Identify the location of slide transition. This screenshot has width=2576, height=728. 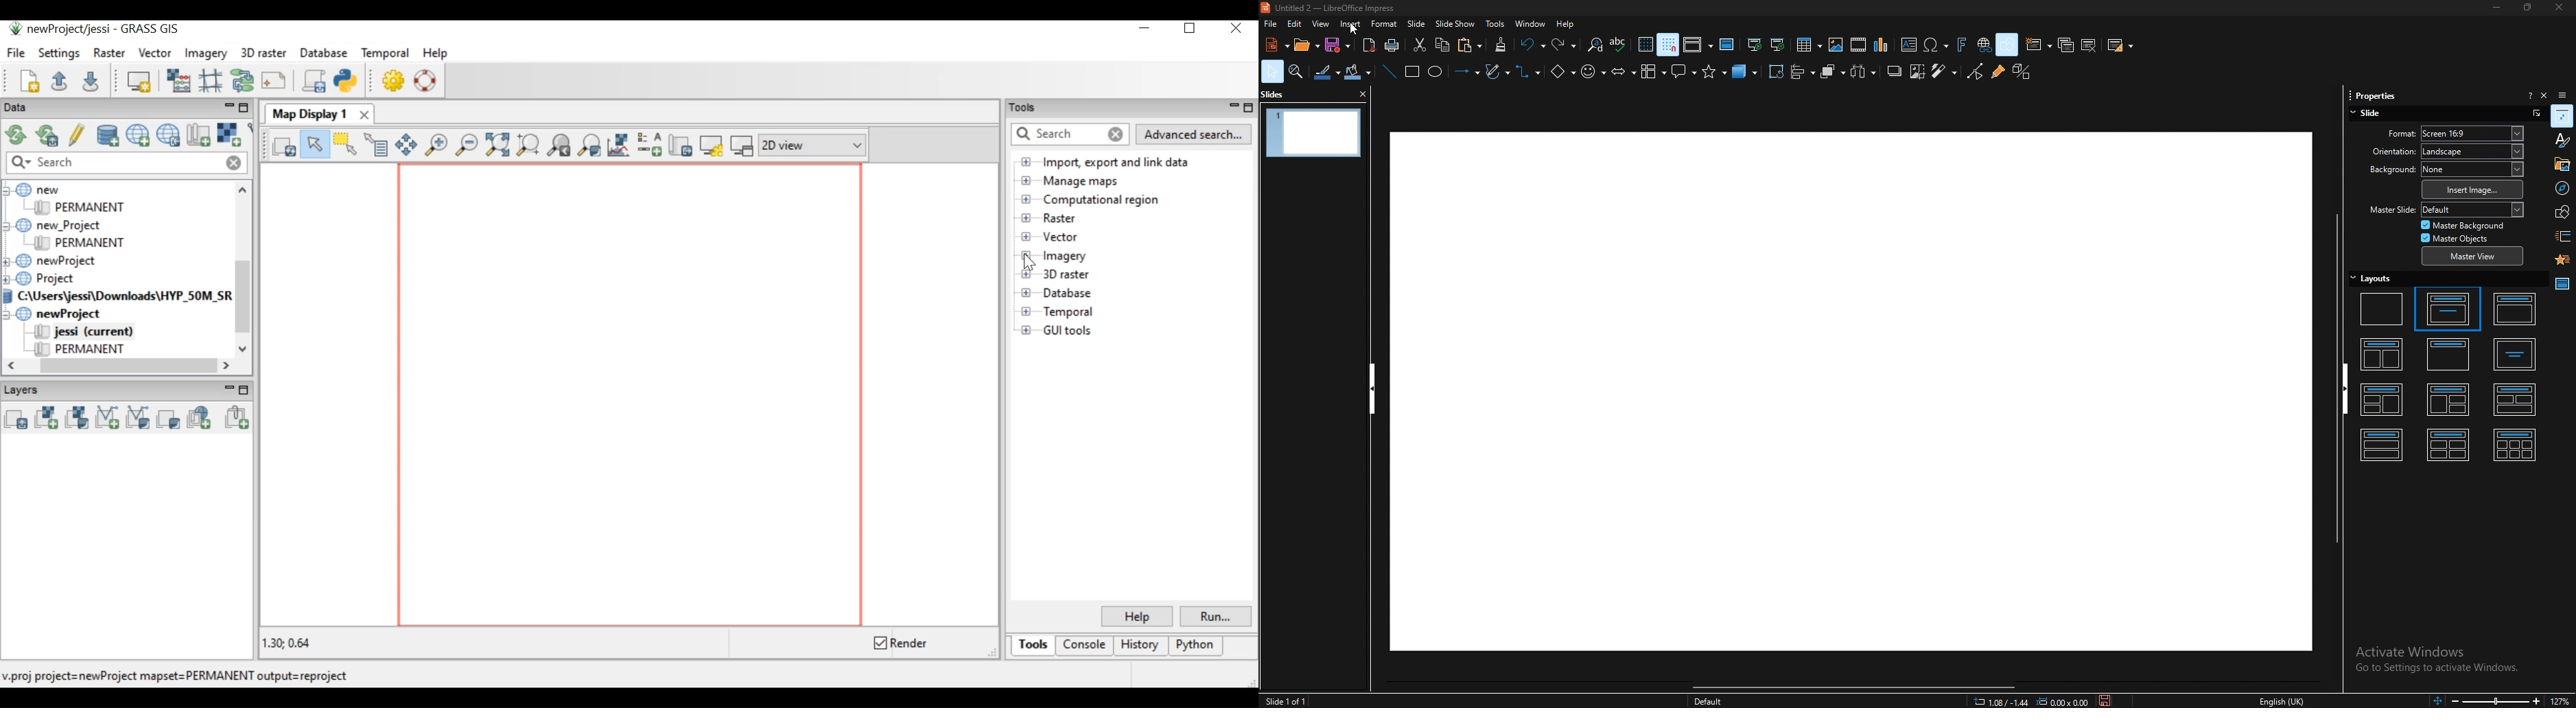
(2563, 237).